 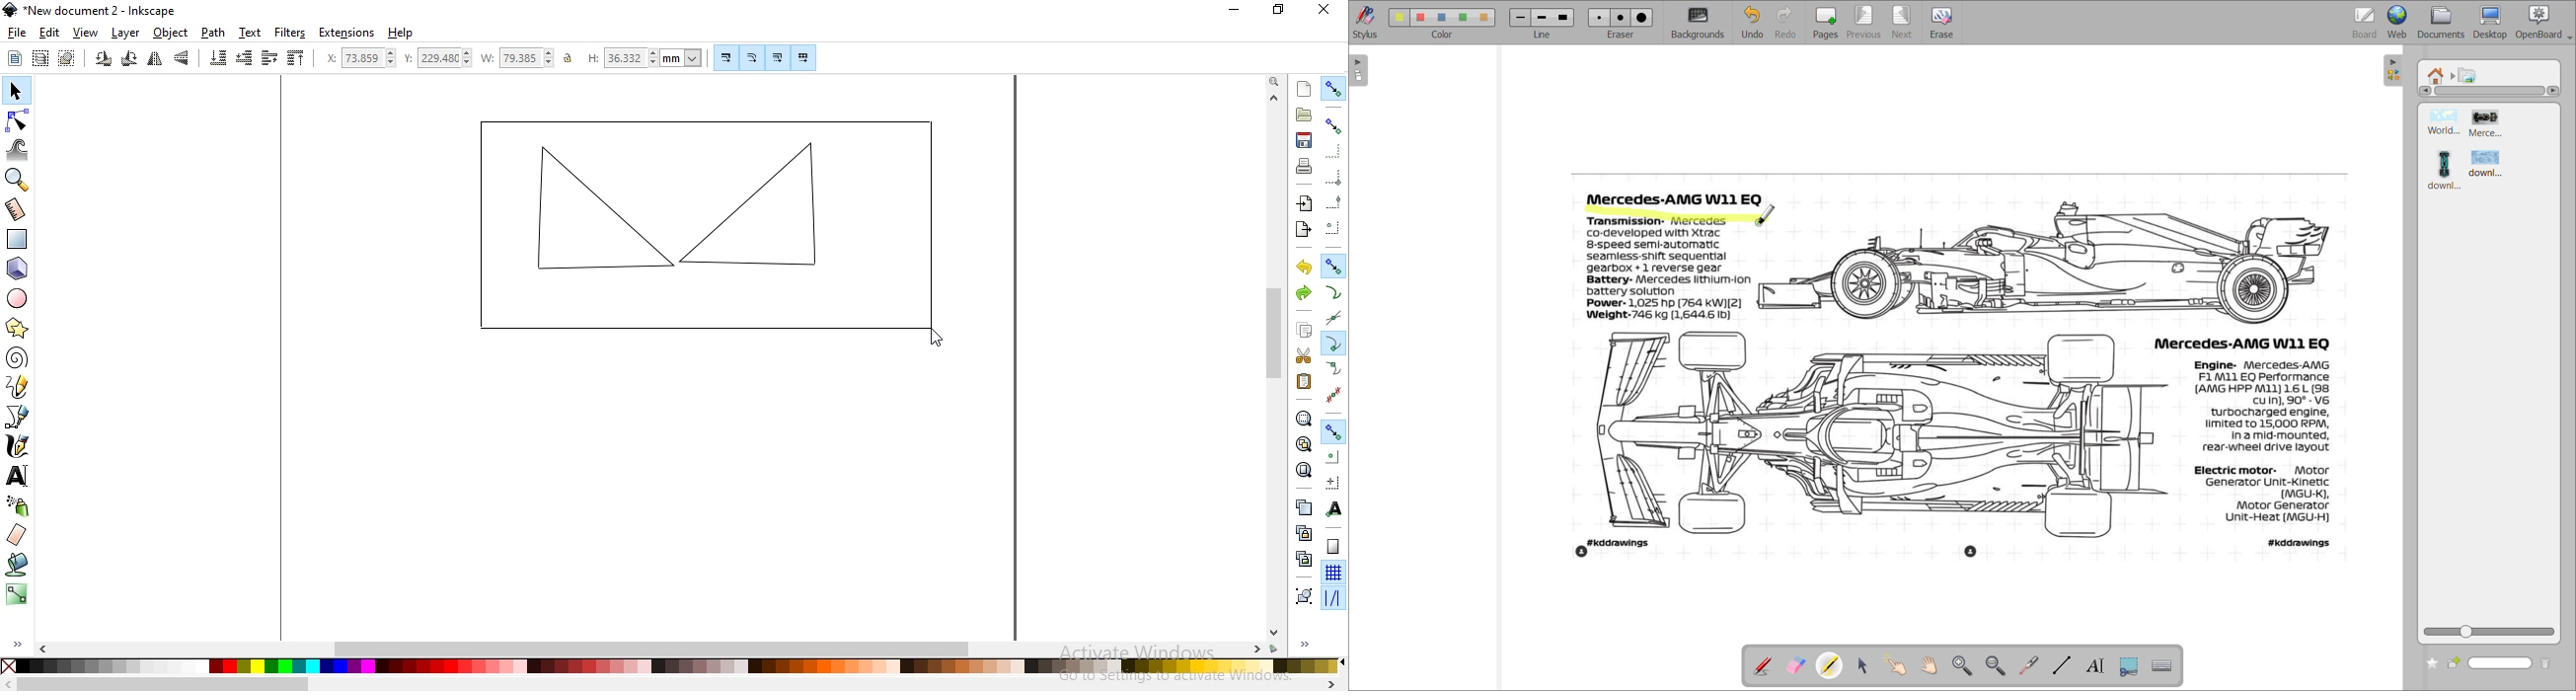 What do you see at coordinates (18, 478) in the screenshot?
I see `create and edit text objects` at bounding box center [18, 478].